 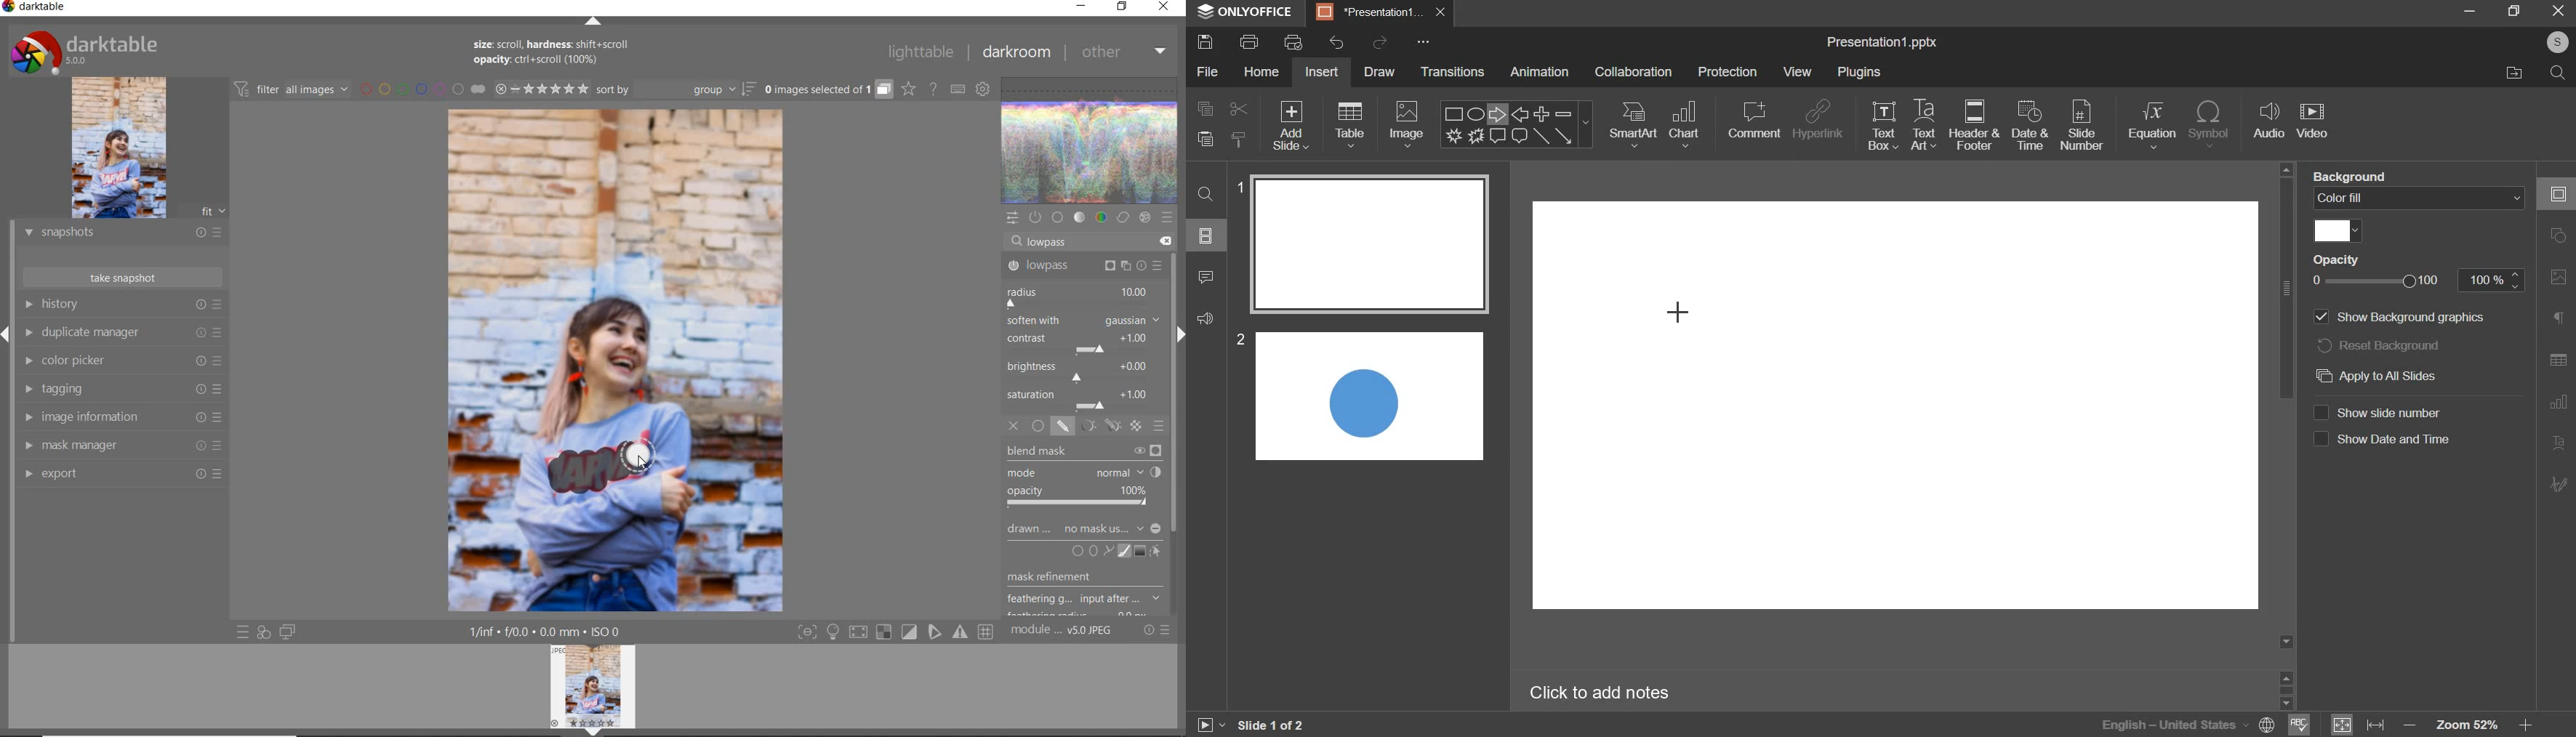 What do you see at coordinates (1291, 125) in the screenshot?
I see `add slide` at bounding box center [1291, 125].